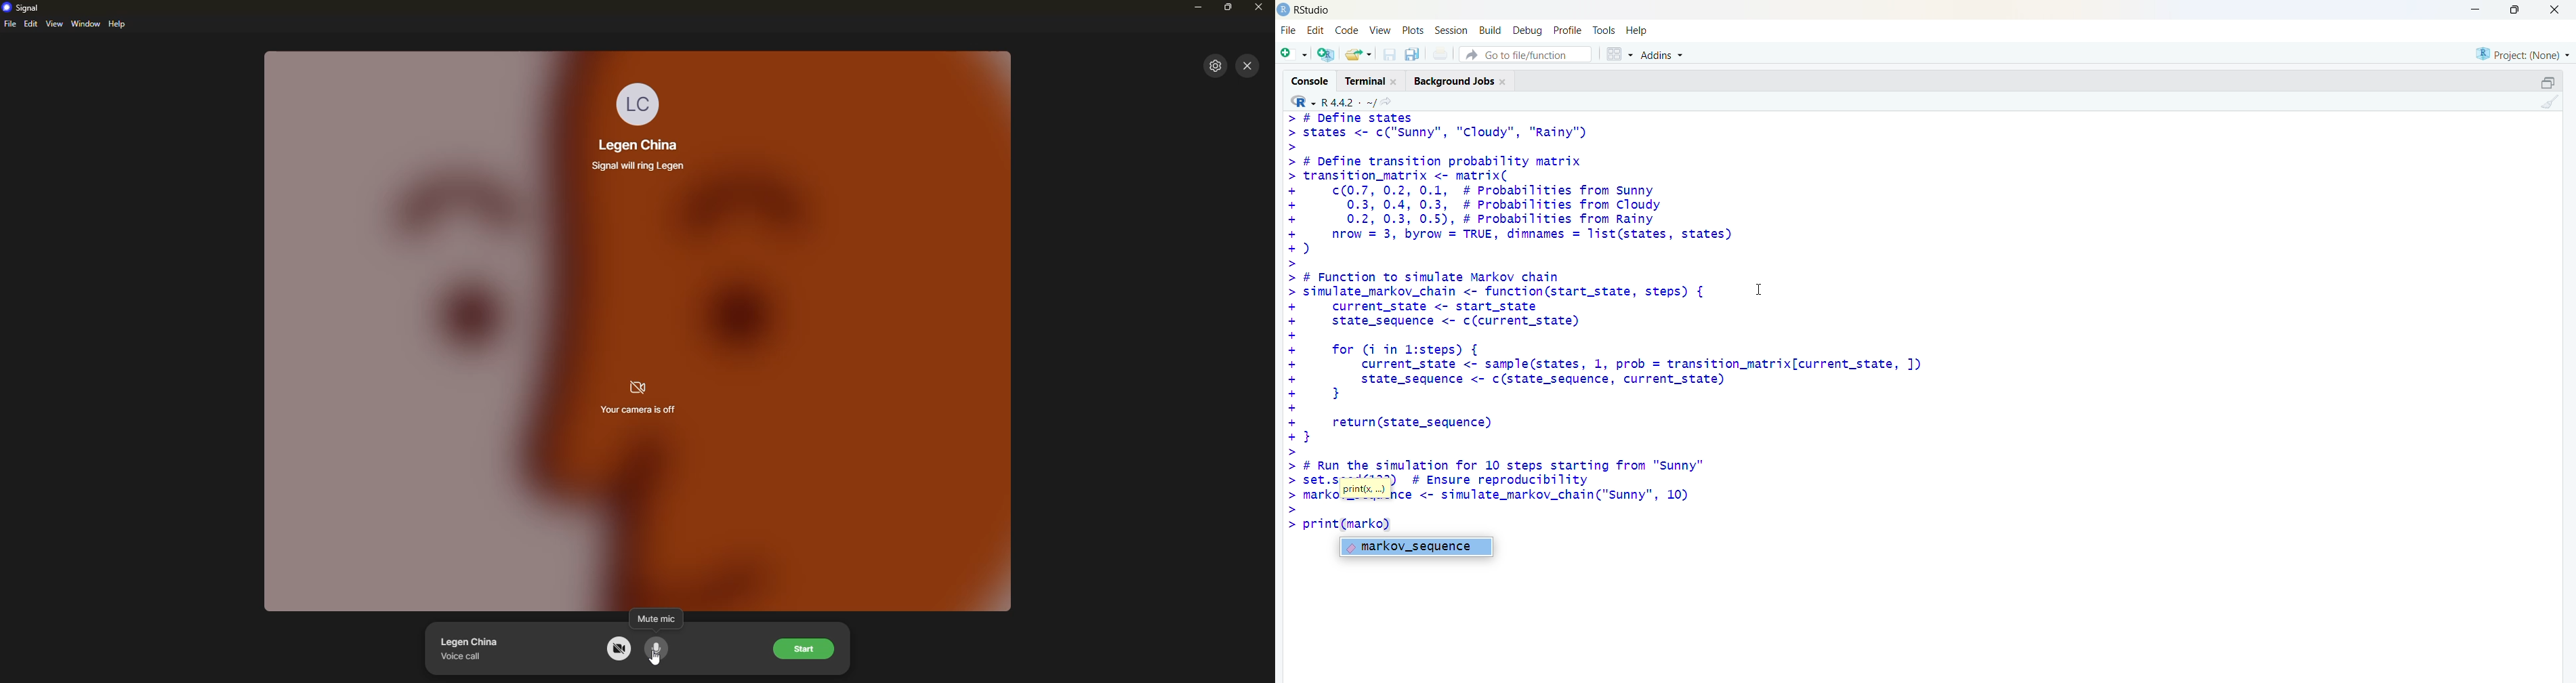 Image resolution: width=2576 pixels, height=700 pixels. I want to click on project (None), so click(2521, 52).